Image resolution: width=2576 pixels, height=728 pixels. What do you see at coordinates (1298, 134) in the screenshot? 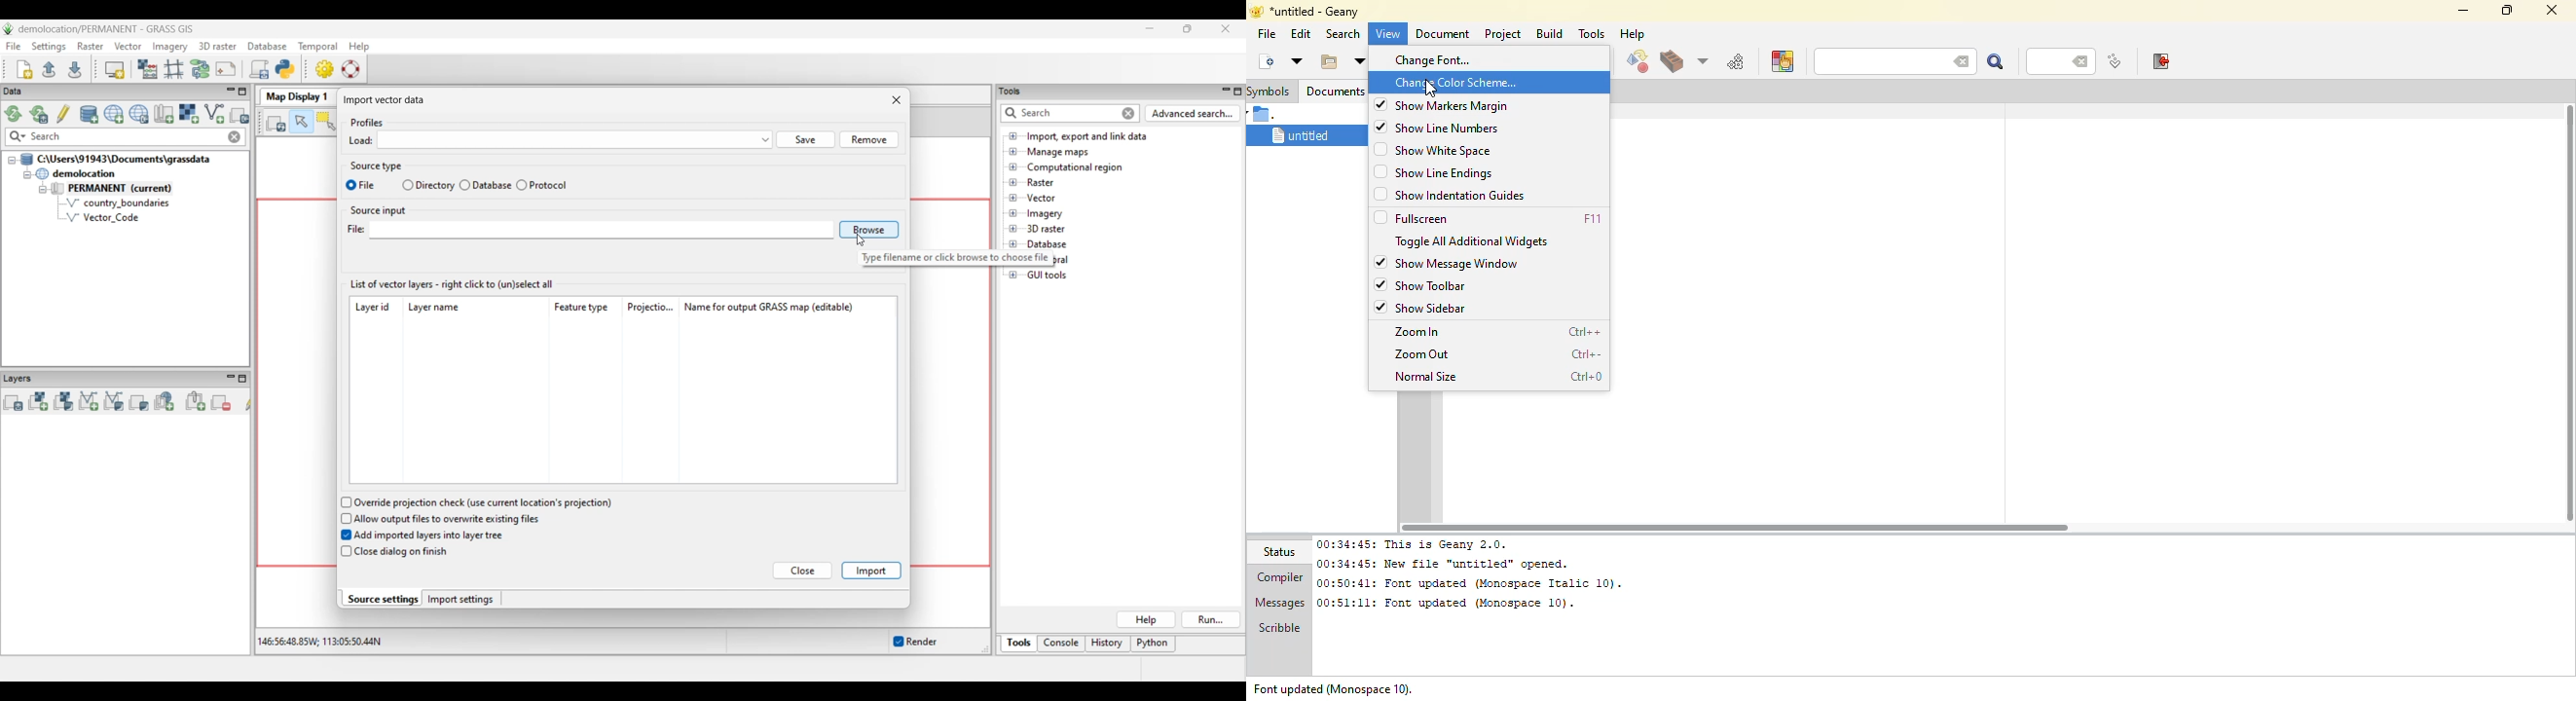
I see `untitled` at bounding box center [1298, 134].